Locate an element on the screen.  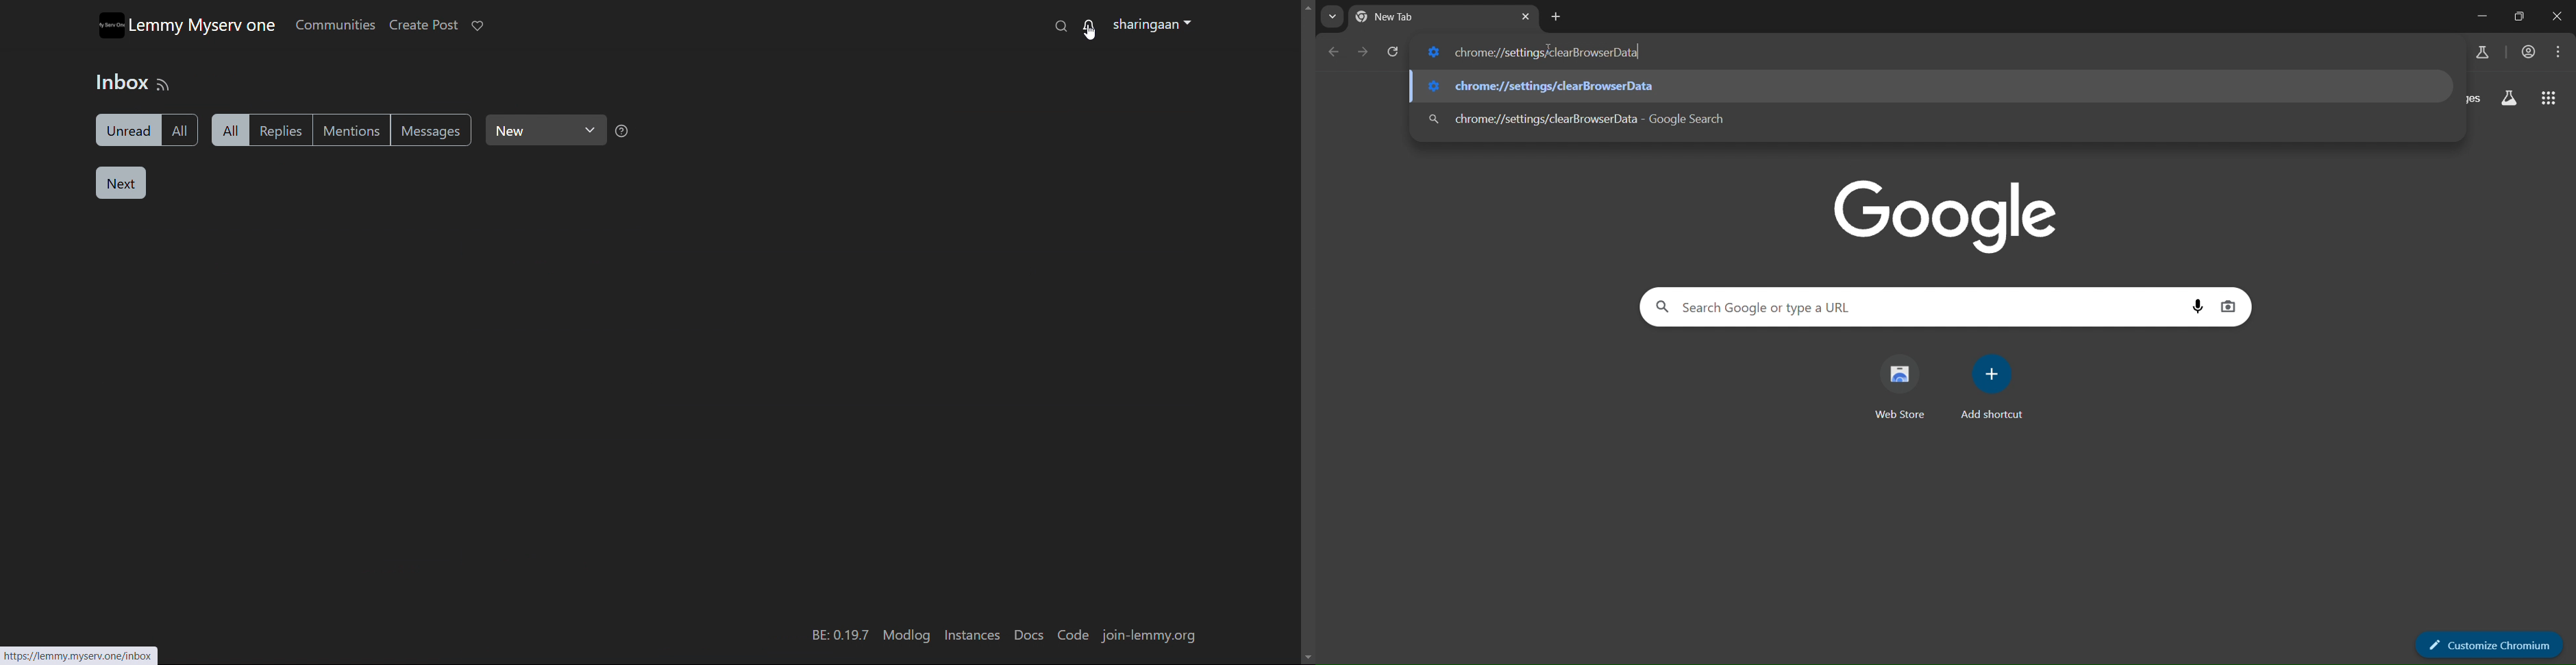
sharingaan(profile) is located at coordinates (1152, 25).